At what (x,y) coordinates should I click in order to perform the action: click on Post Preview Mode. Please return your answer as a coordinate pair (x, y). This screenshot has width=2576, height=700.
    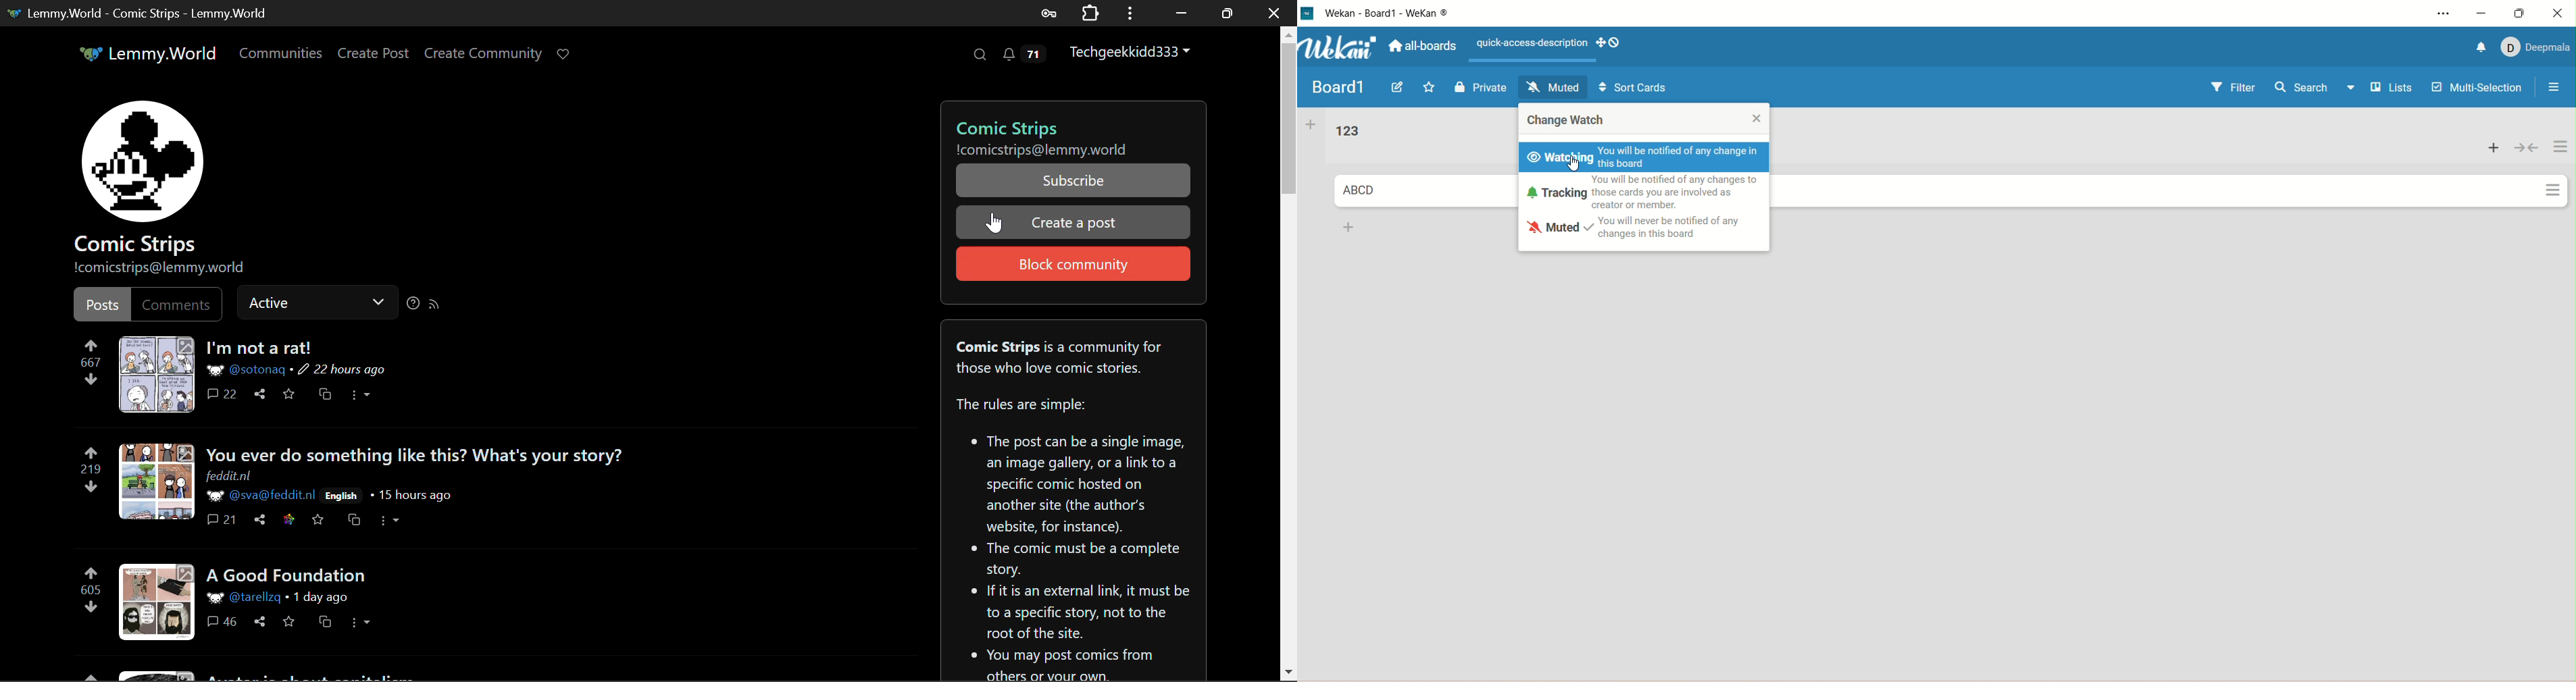
    Looking at the image, I should click on (155, 481).